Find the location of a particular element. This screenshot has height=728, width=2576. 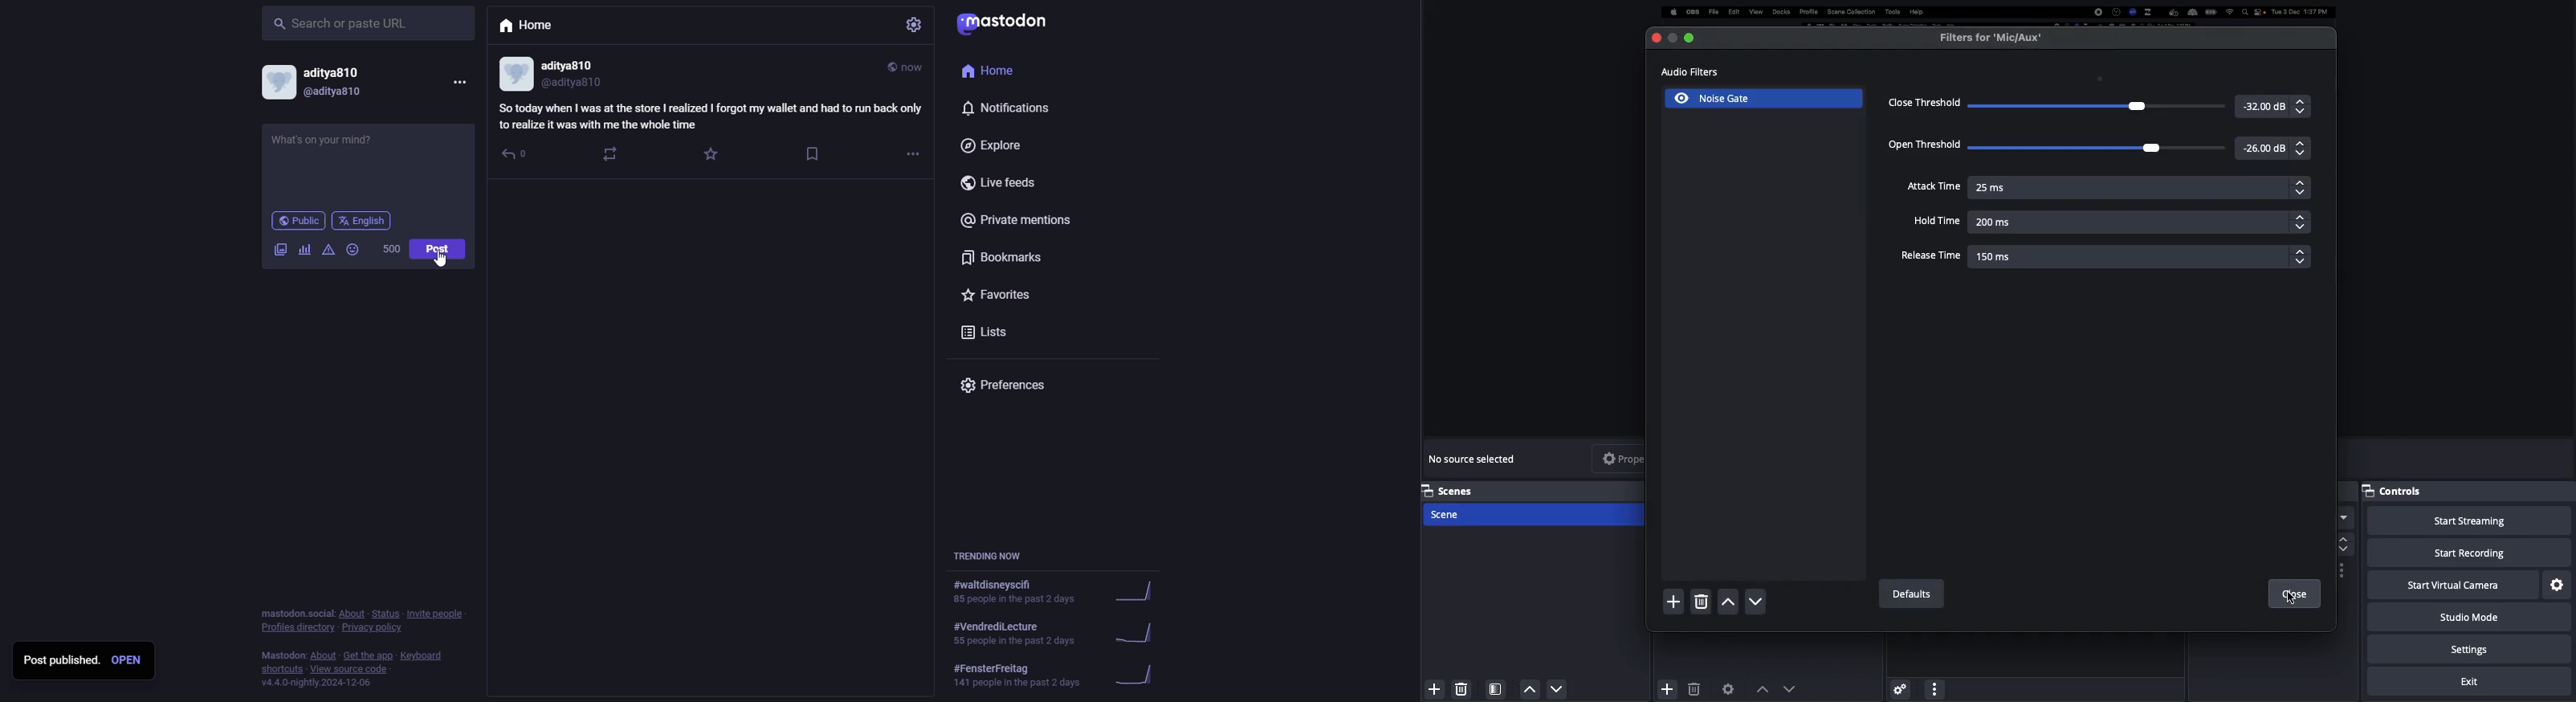

More is located at coordinates (1934, 688).